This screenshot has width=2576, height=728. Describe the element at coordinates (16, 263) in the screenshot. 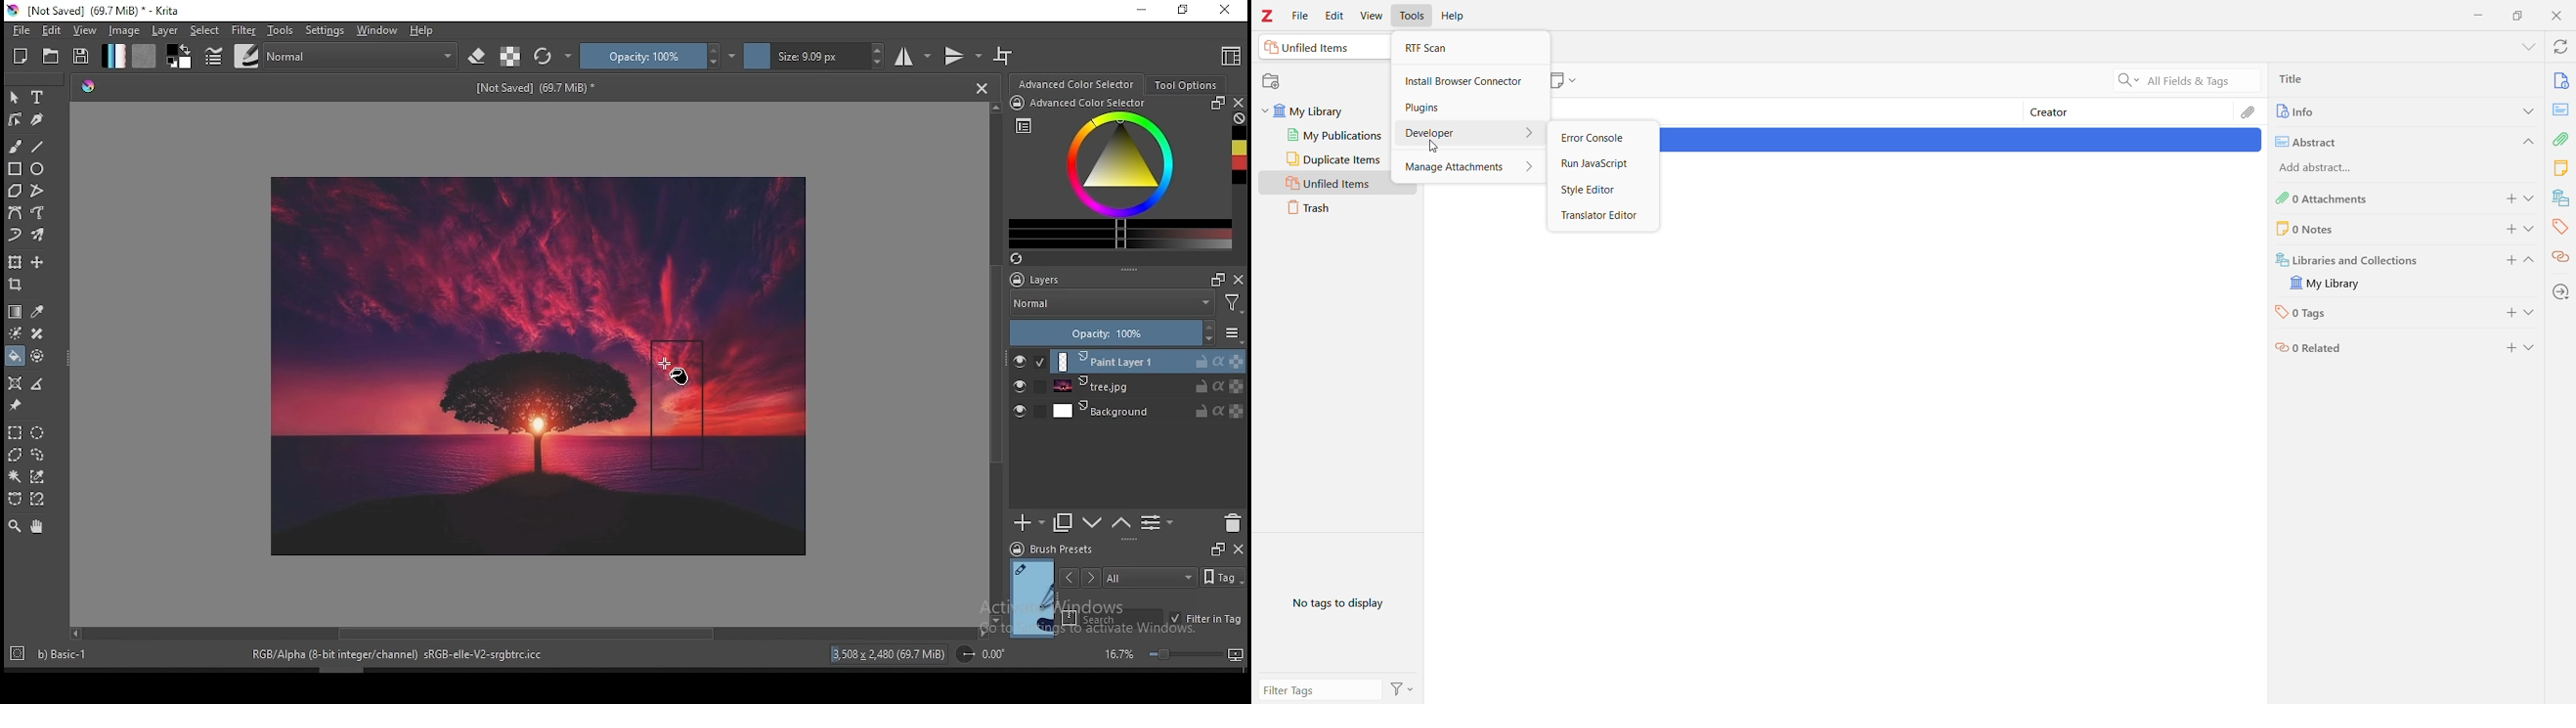

I see `transform a layer or a selection` at that location.